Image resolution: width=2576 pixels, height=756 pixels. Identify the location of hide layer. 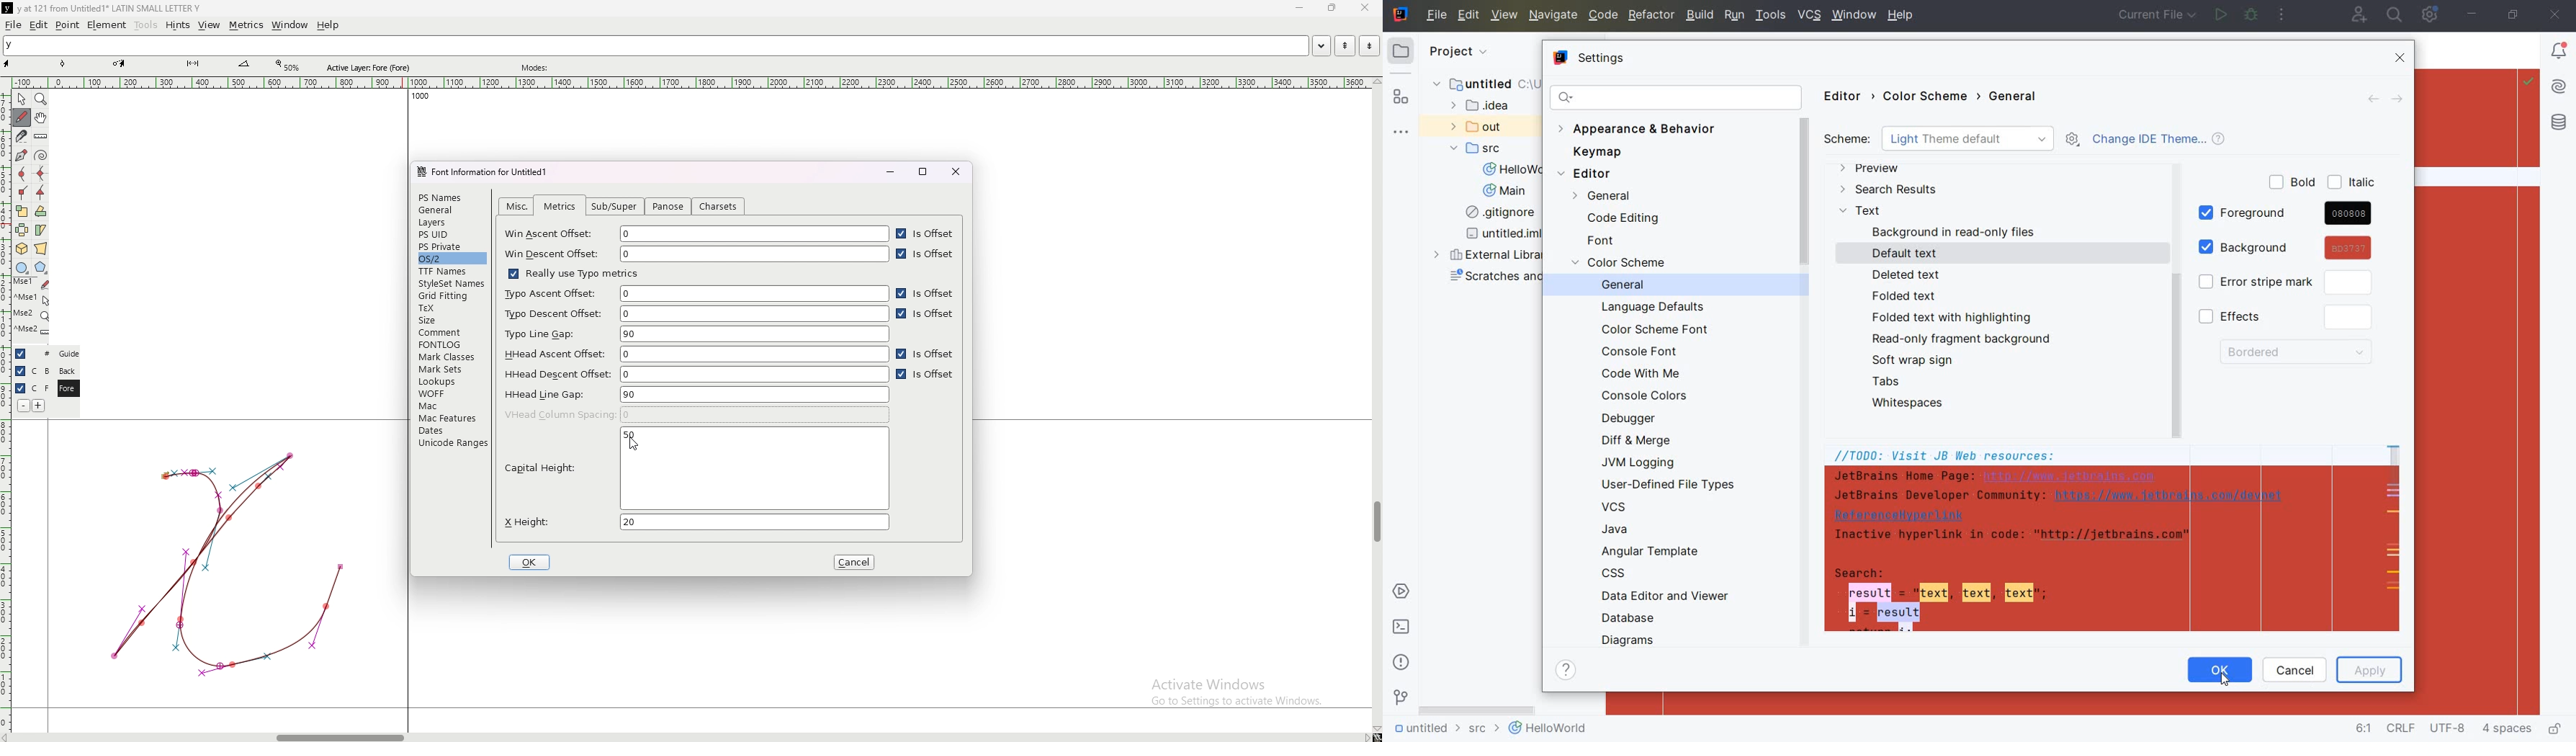
(21, 354).